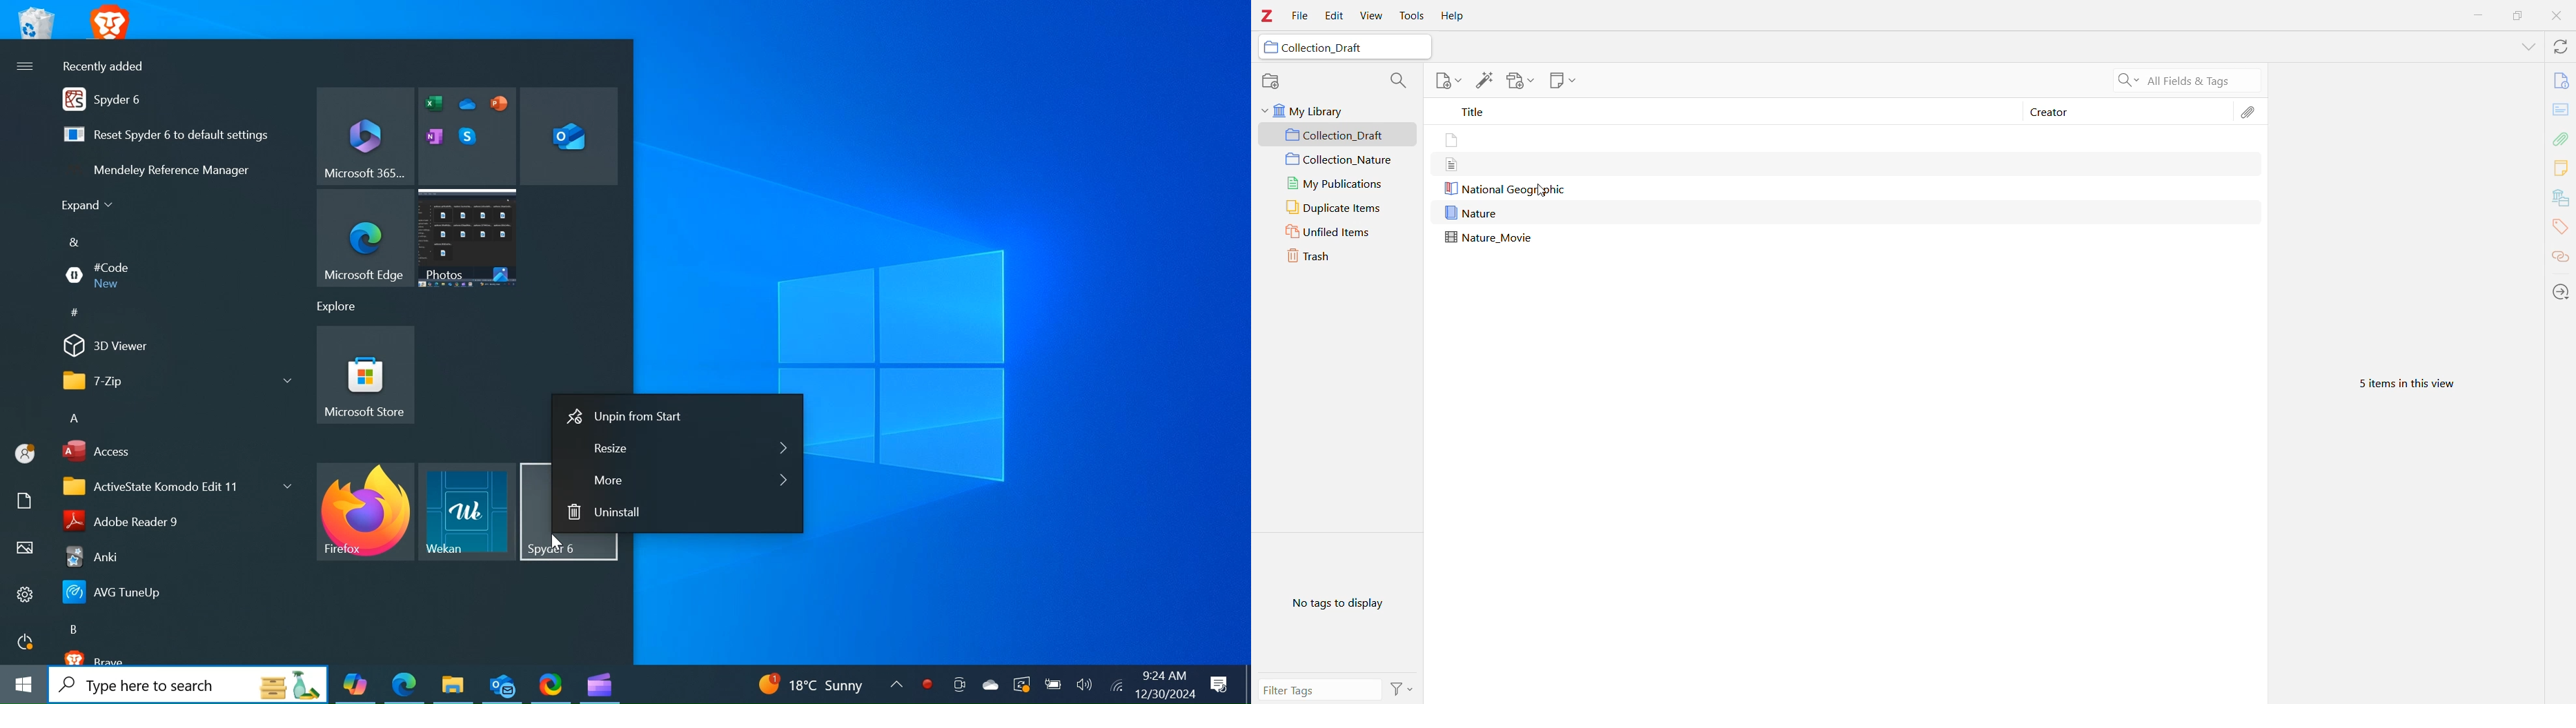 Image resolution: width=2576 pixels, height=728 pixels. Describe the element at coordinates (25, 594) in the screenshot. I see `Settings` at that location.